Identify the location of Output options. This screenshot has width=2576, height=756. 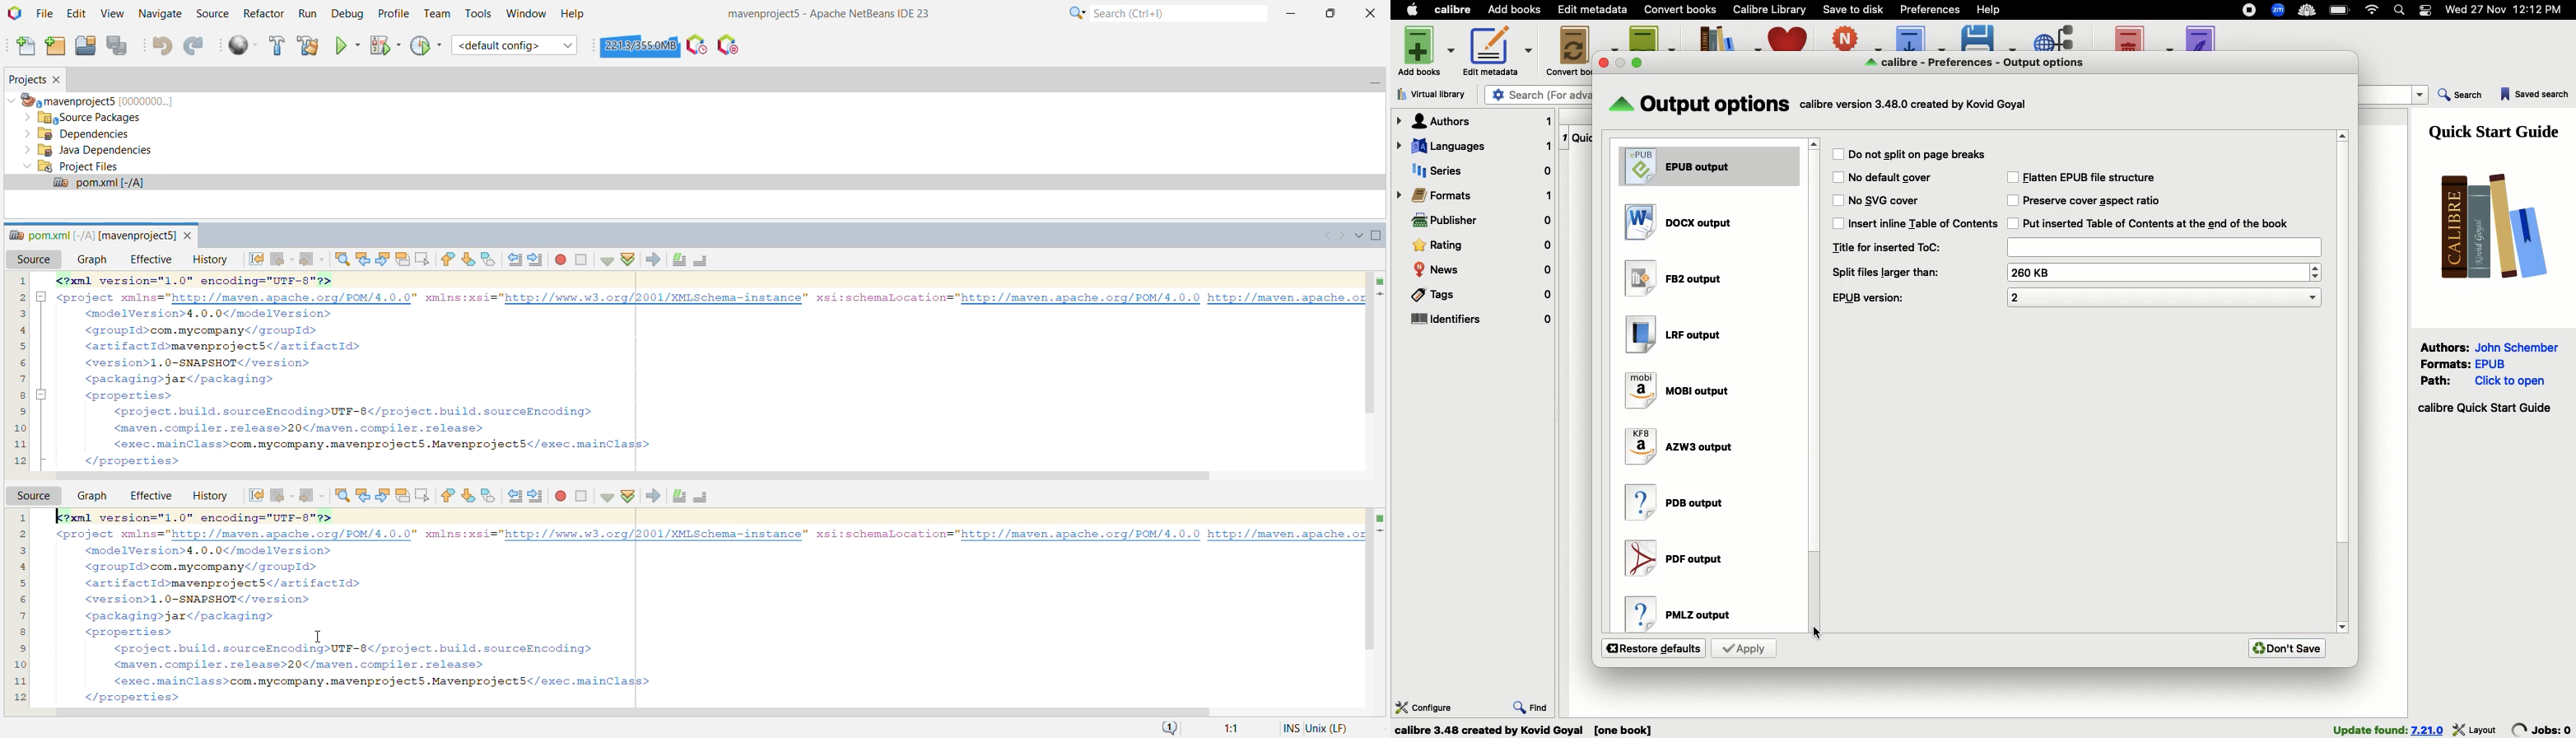
(1984, 63).